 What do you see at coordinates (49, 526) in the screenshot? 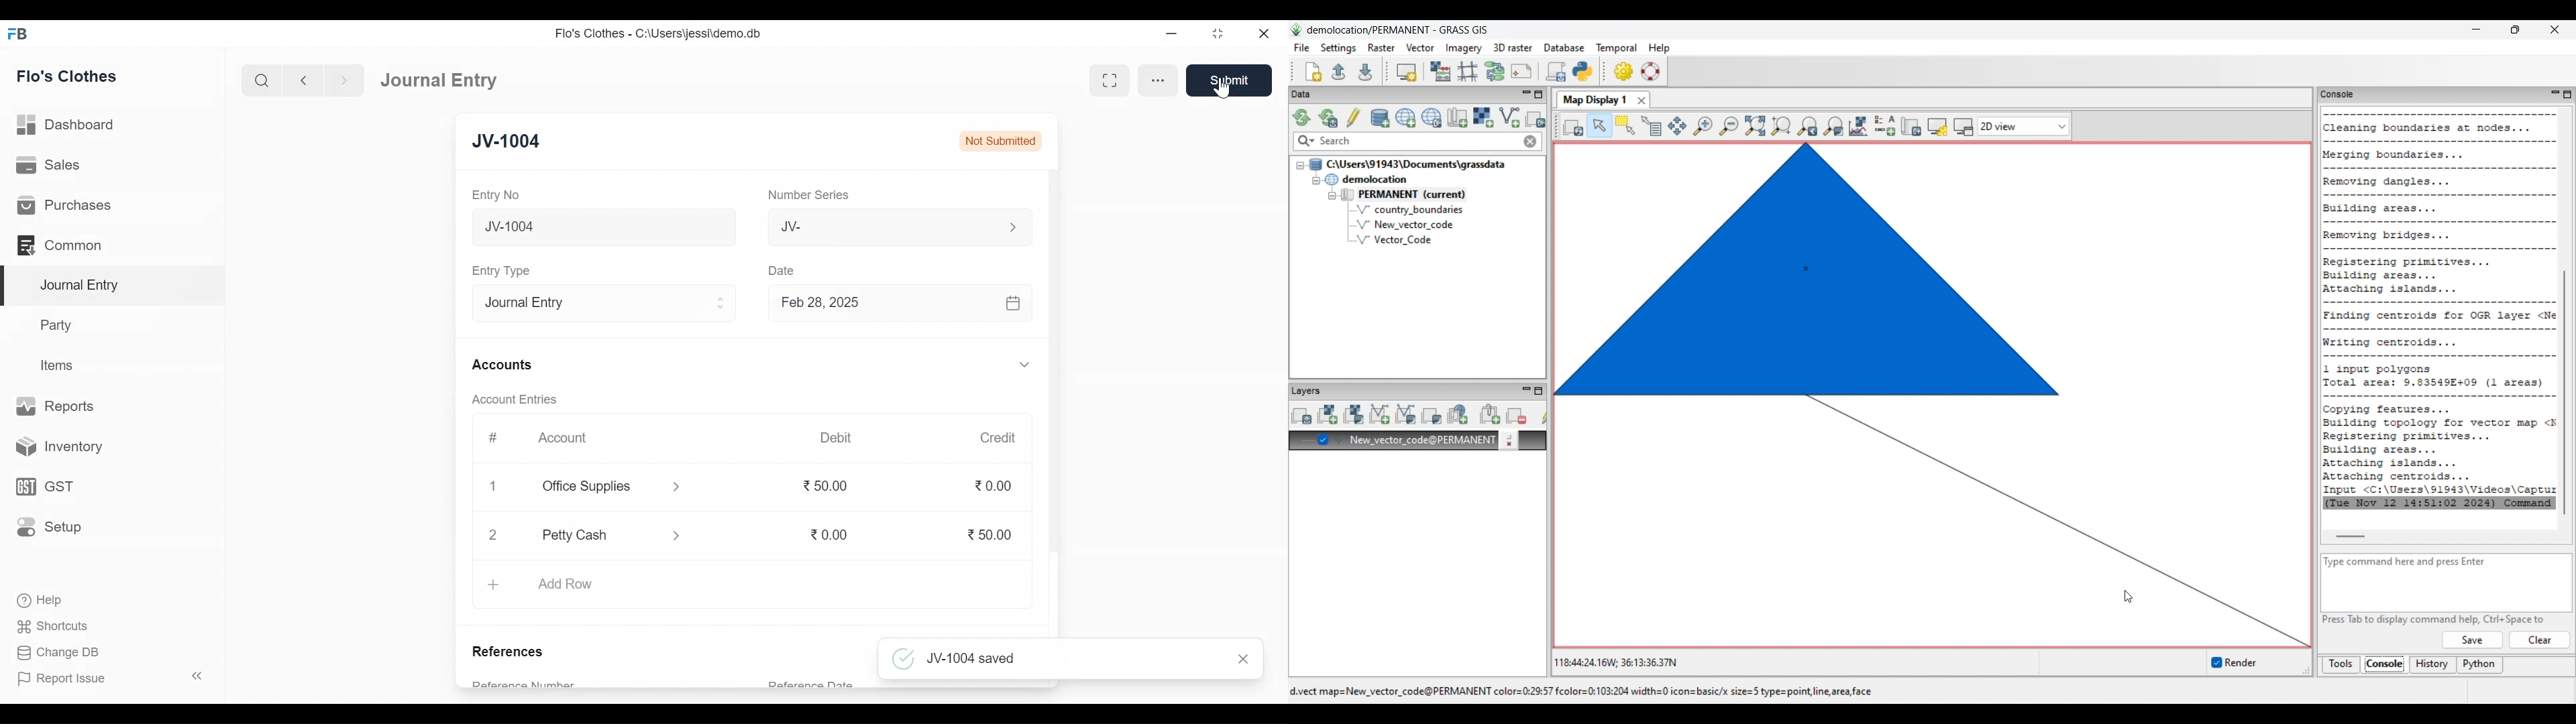
I see `Setup` at bounding box center [49, 526].